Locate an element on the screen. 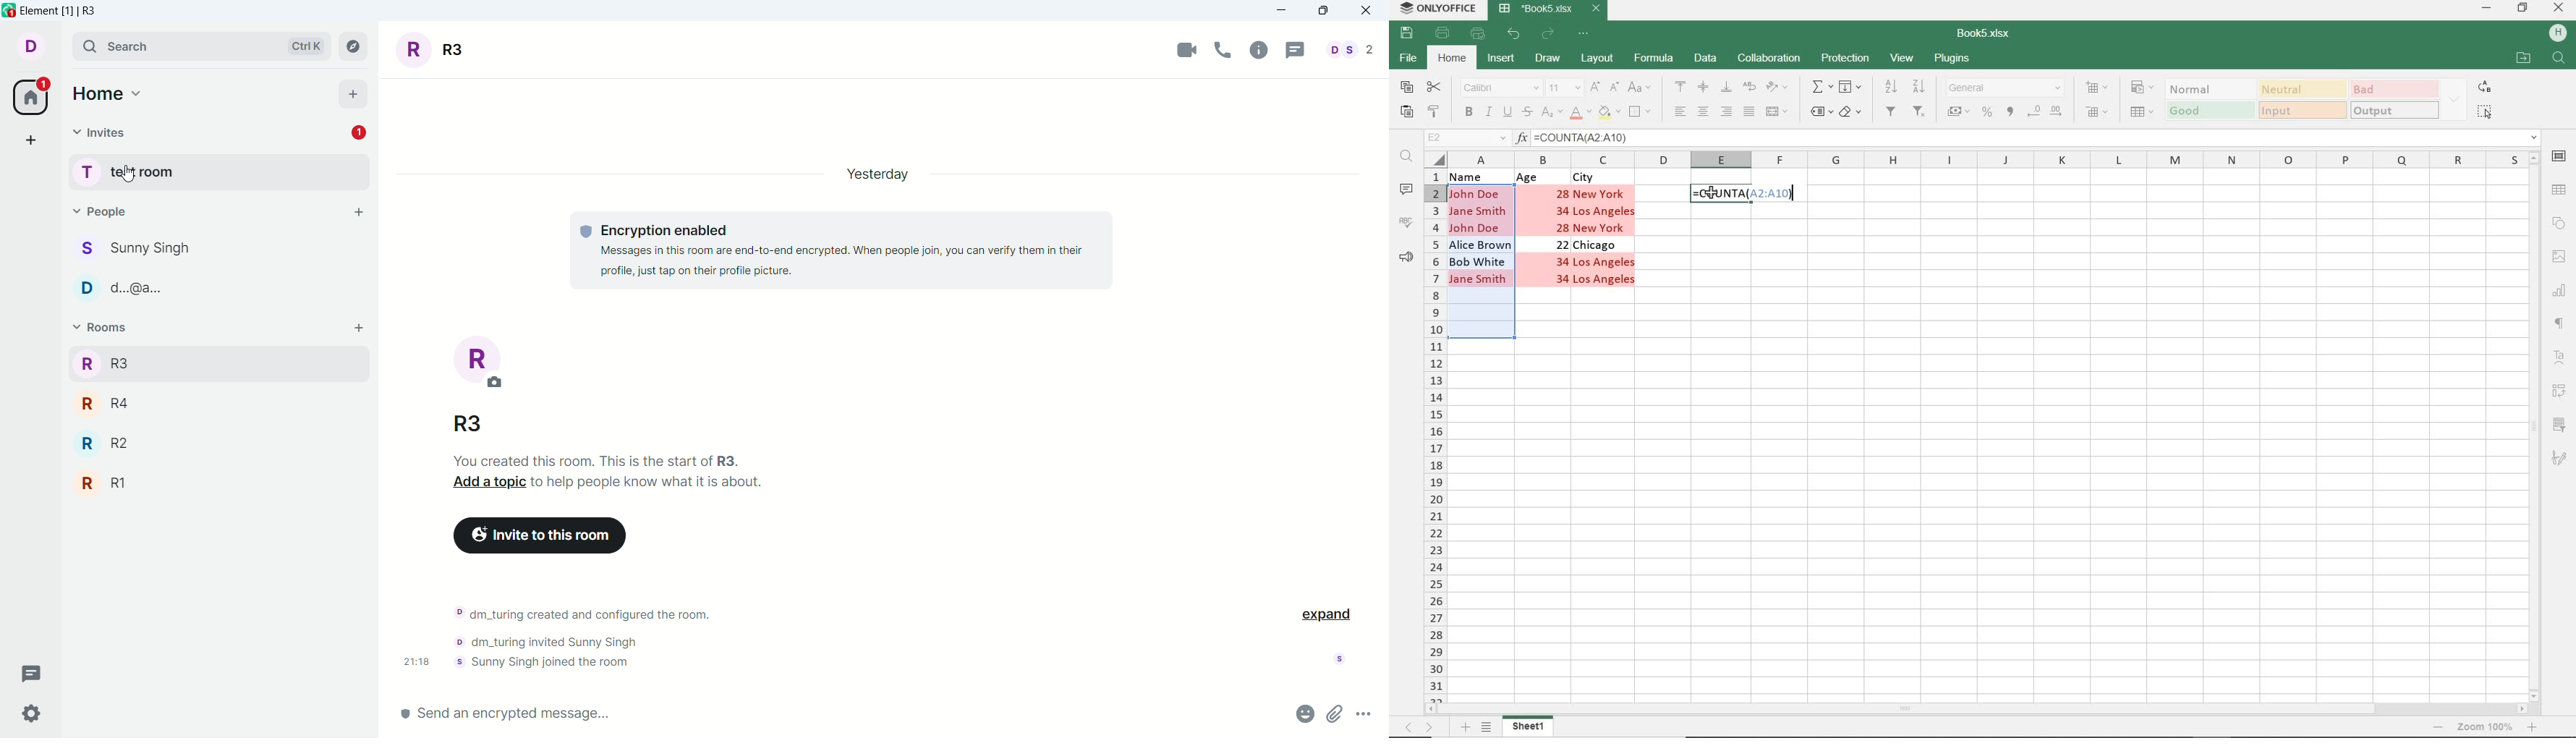  SORT DESCENDING is located at coordinates (1921, 86).